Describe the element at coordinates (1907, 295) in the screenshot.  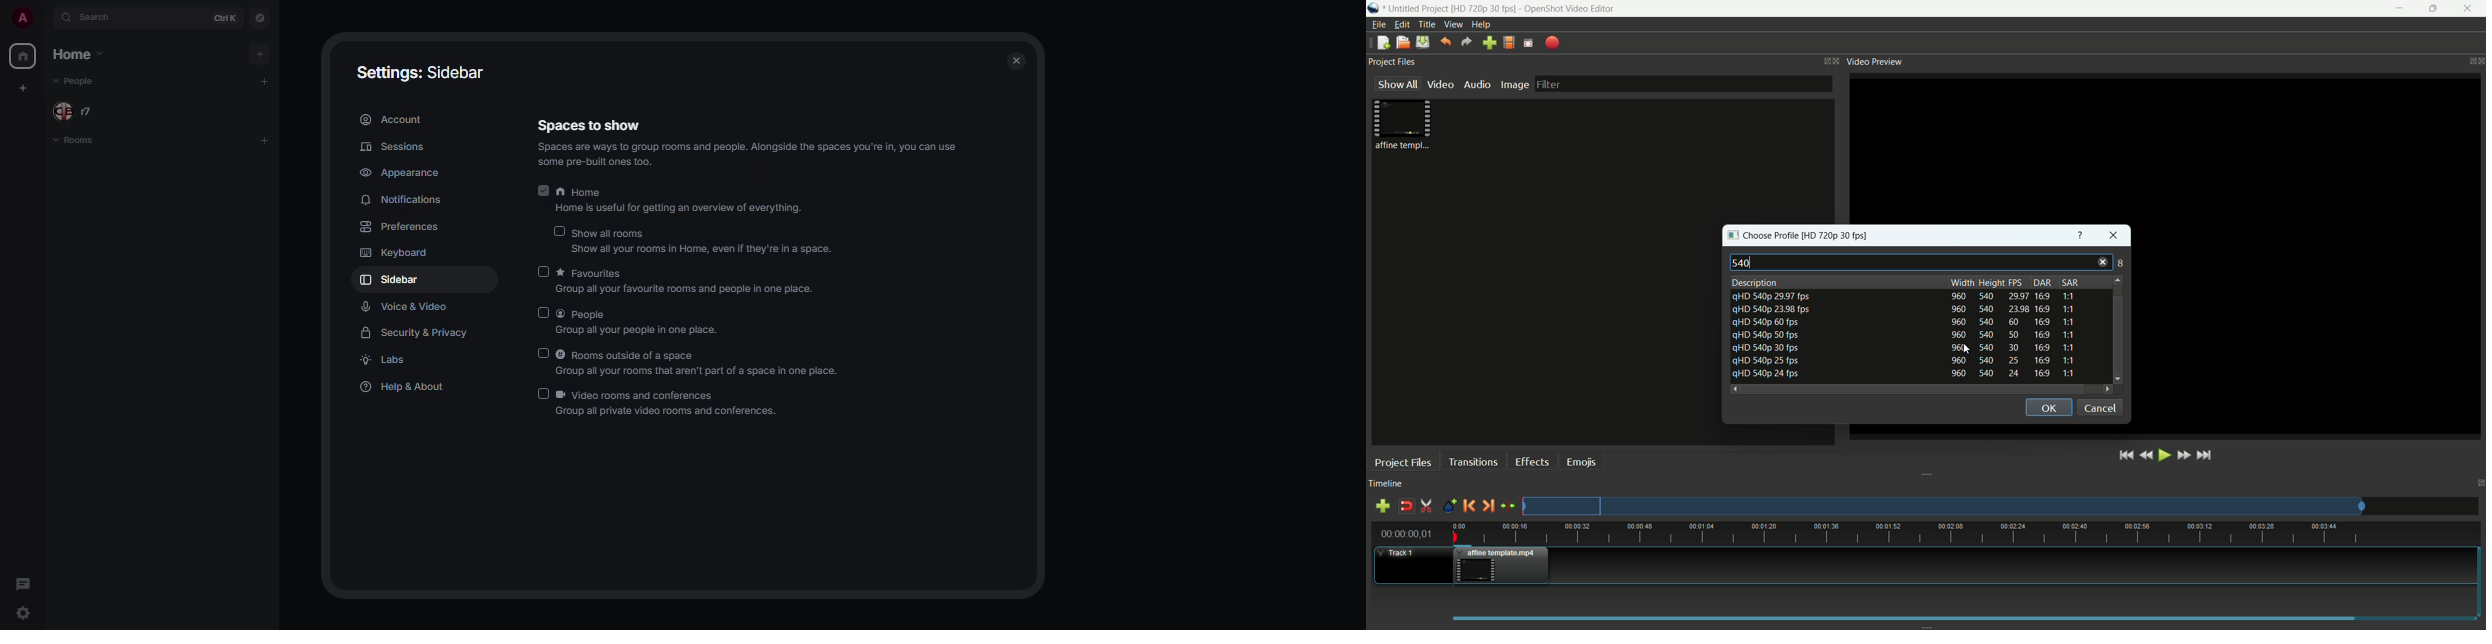
I see `profile-1` at that location.